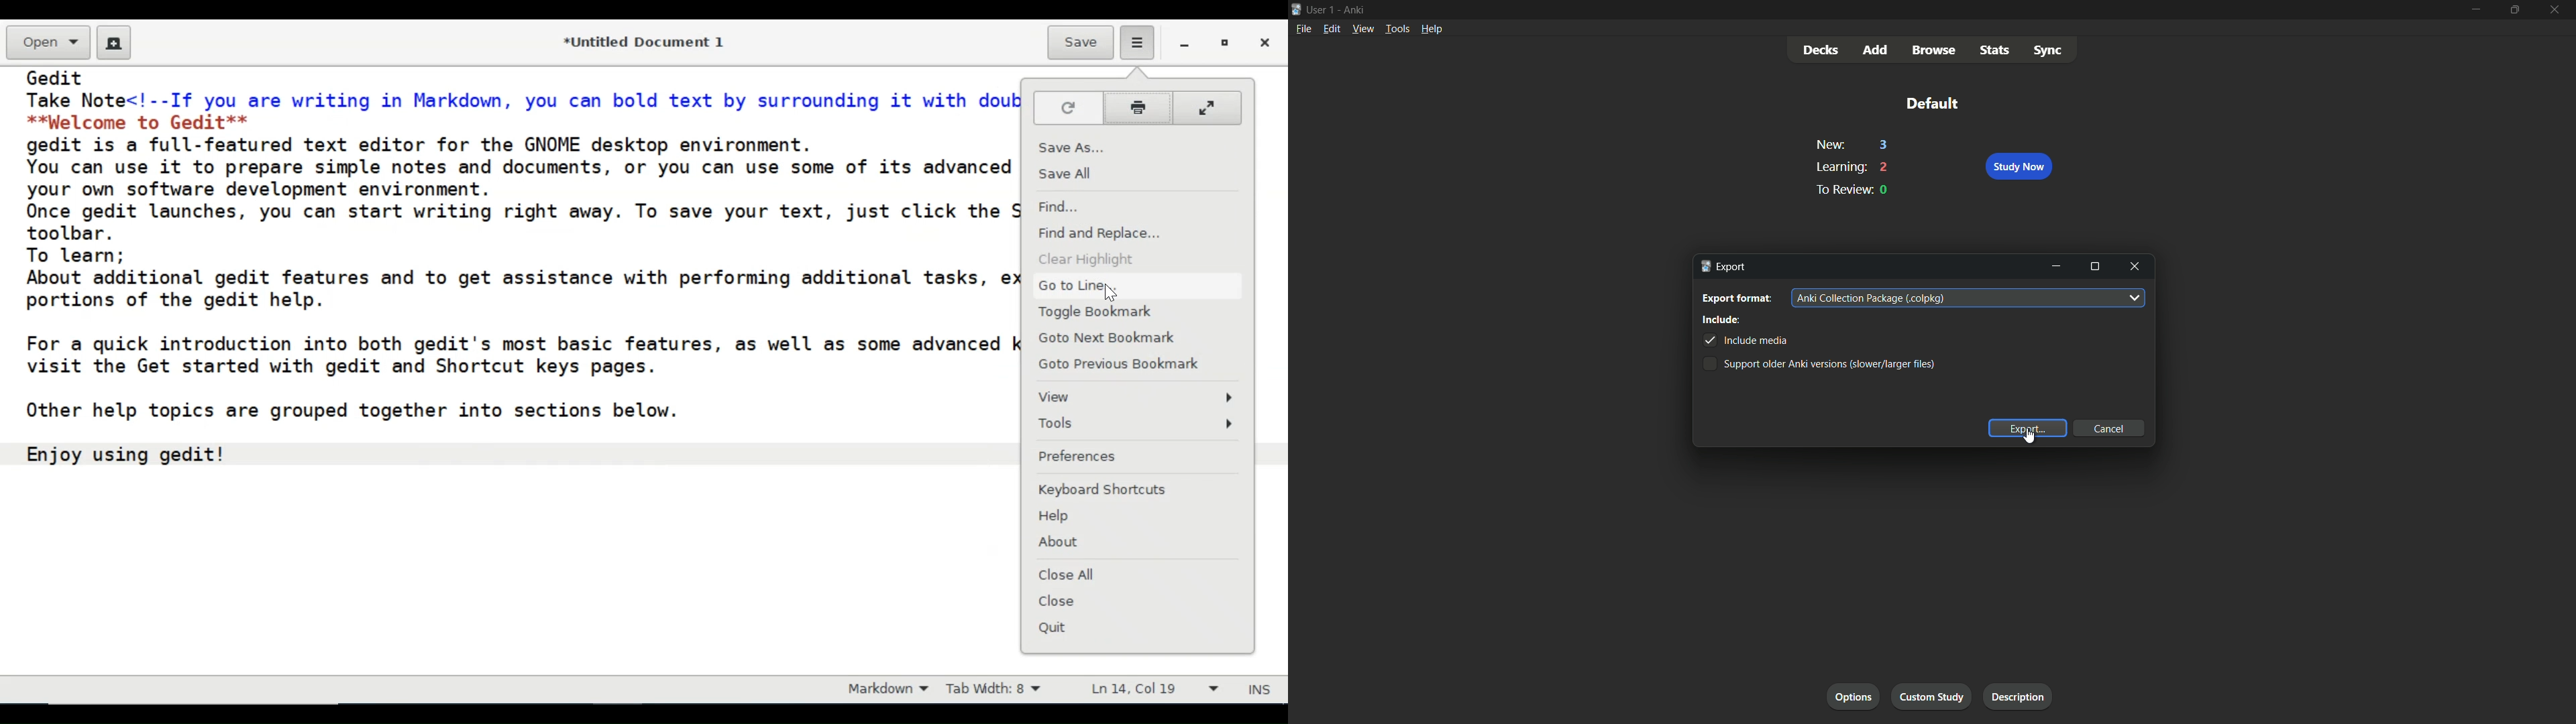  I want to click on import file, so click(2023, 697).